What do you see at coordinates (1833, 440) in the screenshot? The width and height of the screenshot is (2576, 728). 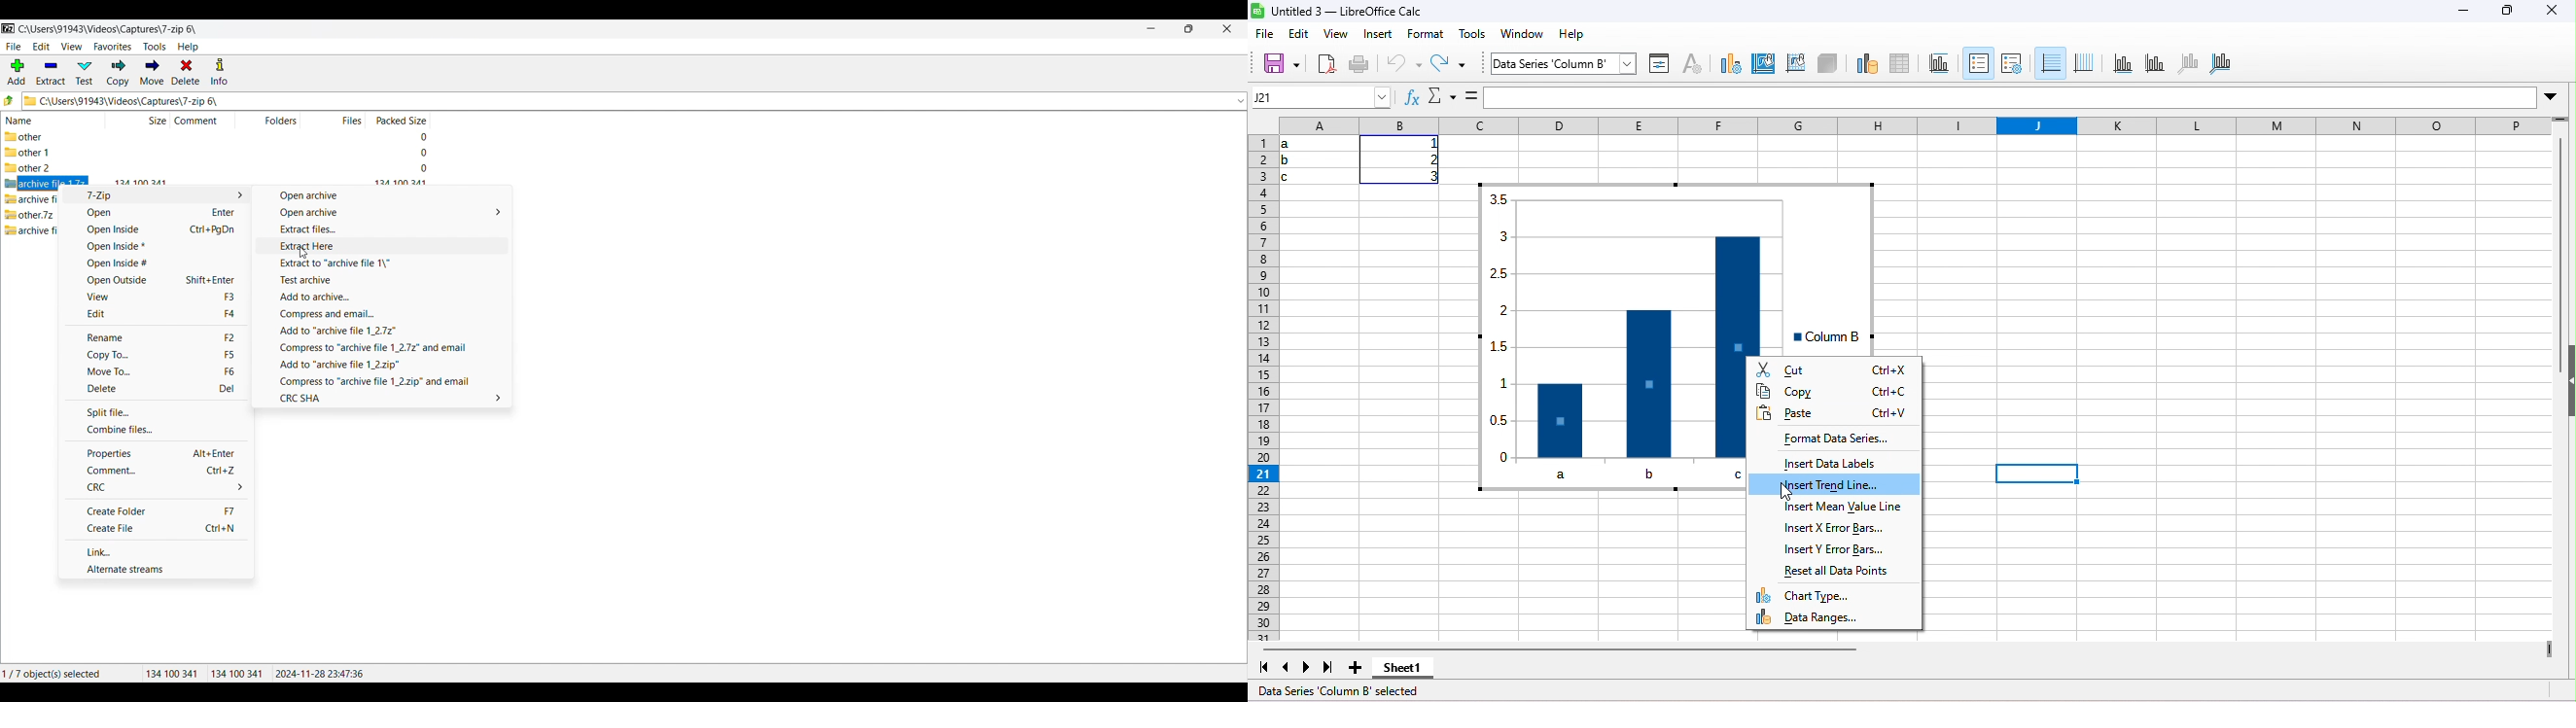 I see `format data series` at bounding box center [1833, 440].